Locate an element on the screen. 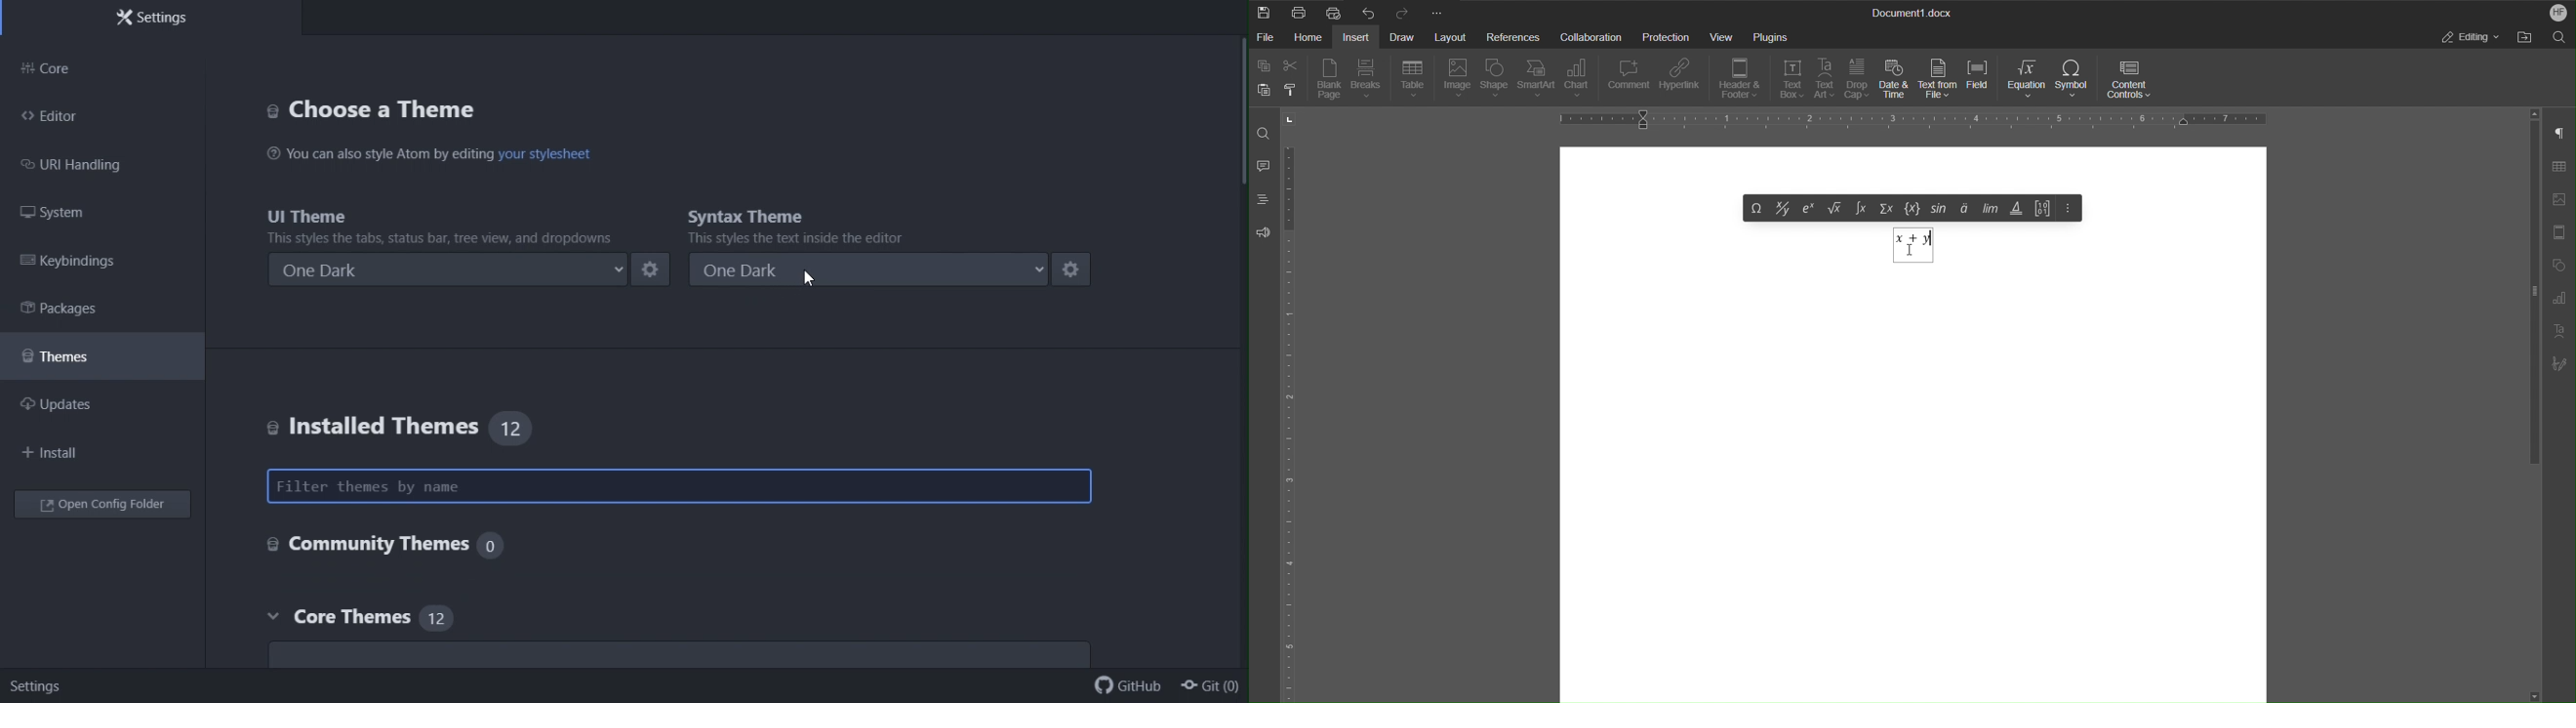  Insert is located at coordinates (1355, 39).